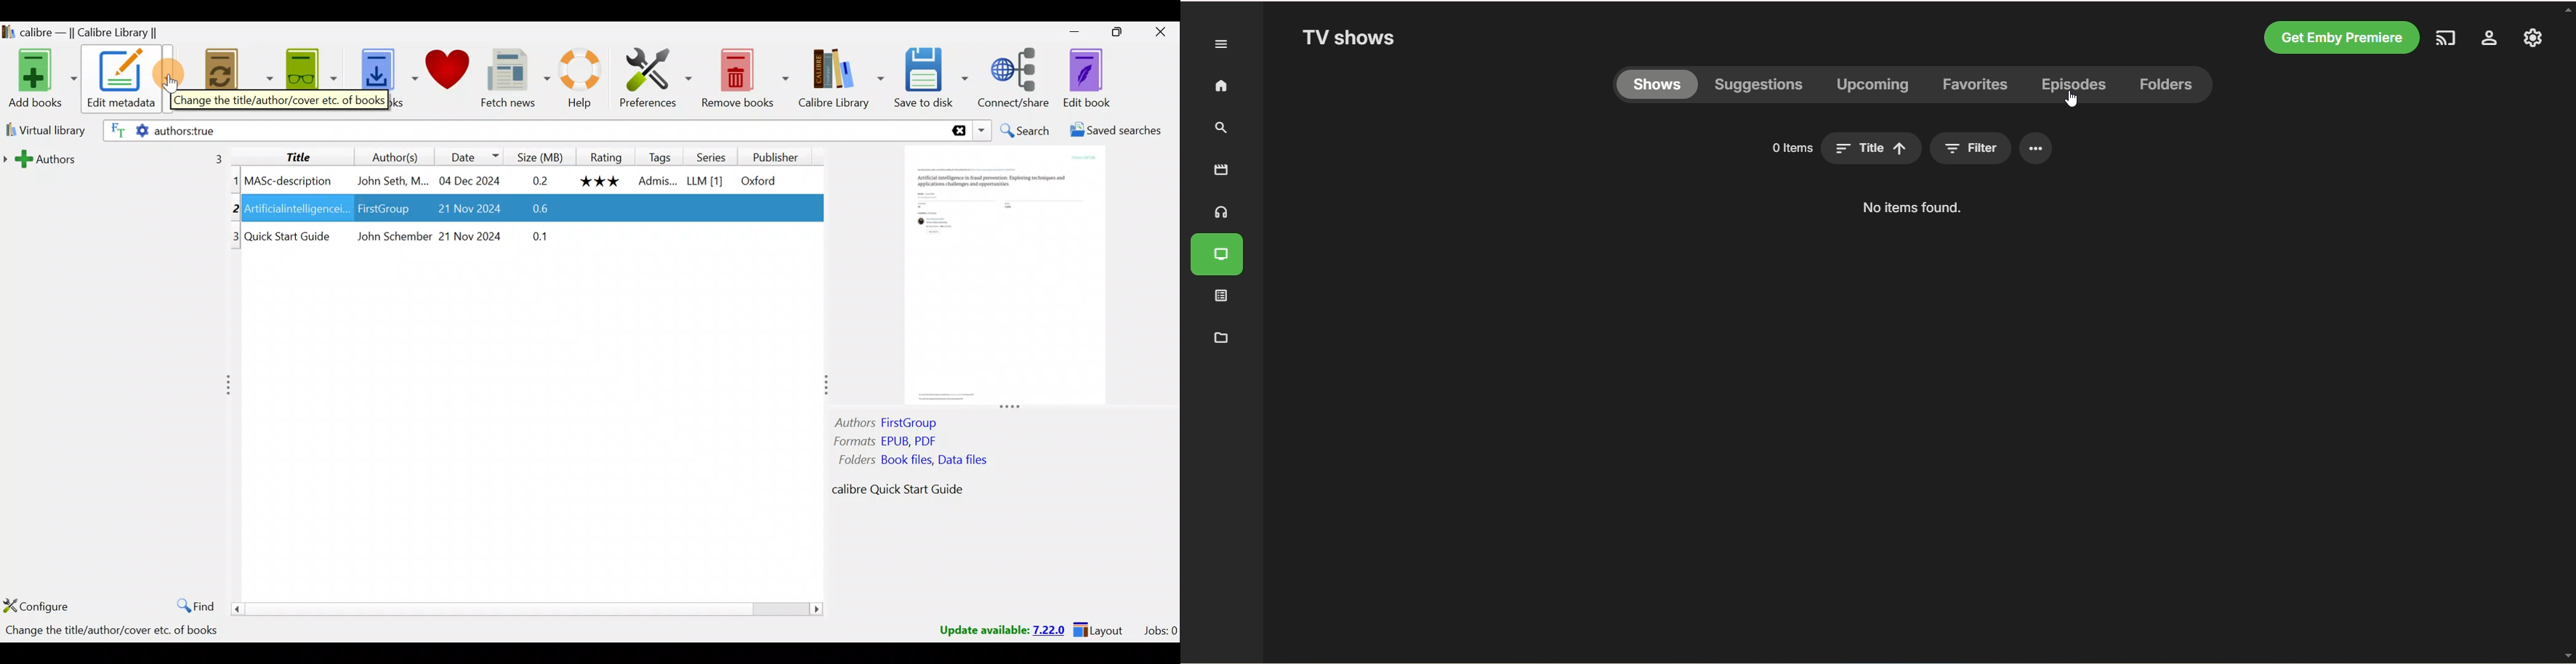  What do you see at coordinates (1123, 130) in the screenshot?
I see `Saved searches` at bounding box center [1123, 130].